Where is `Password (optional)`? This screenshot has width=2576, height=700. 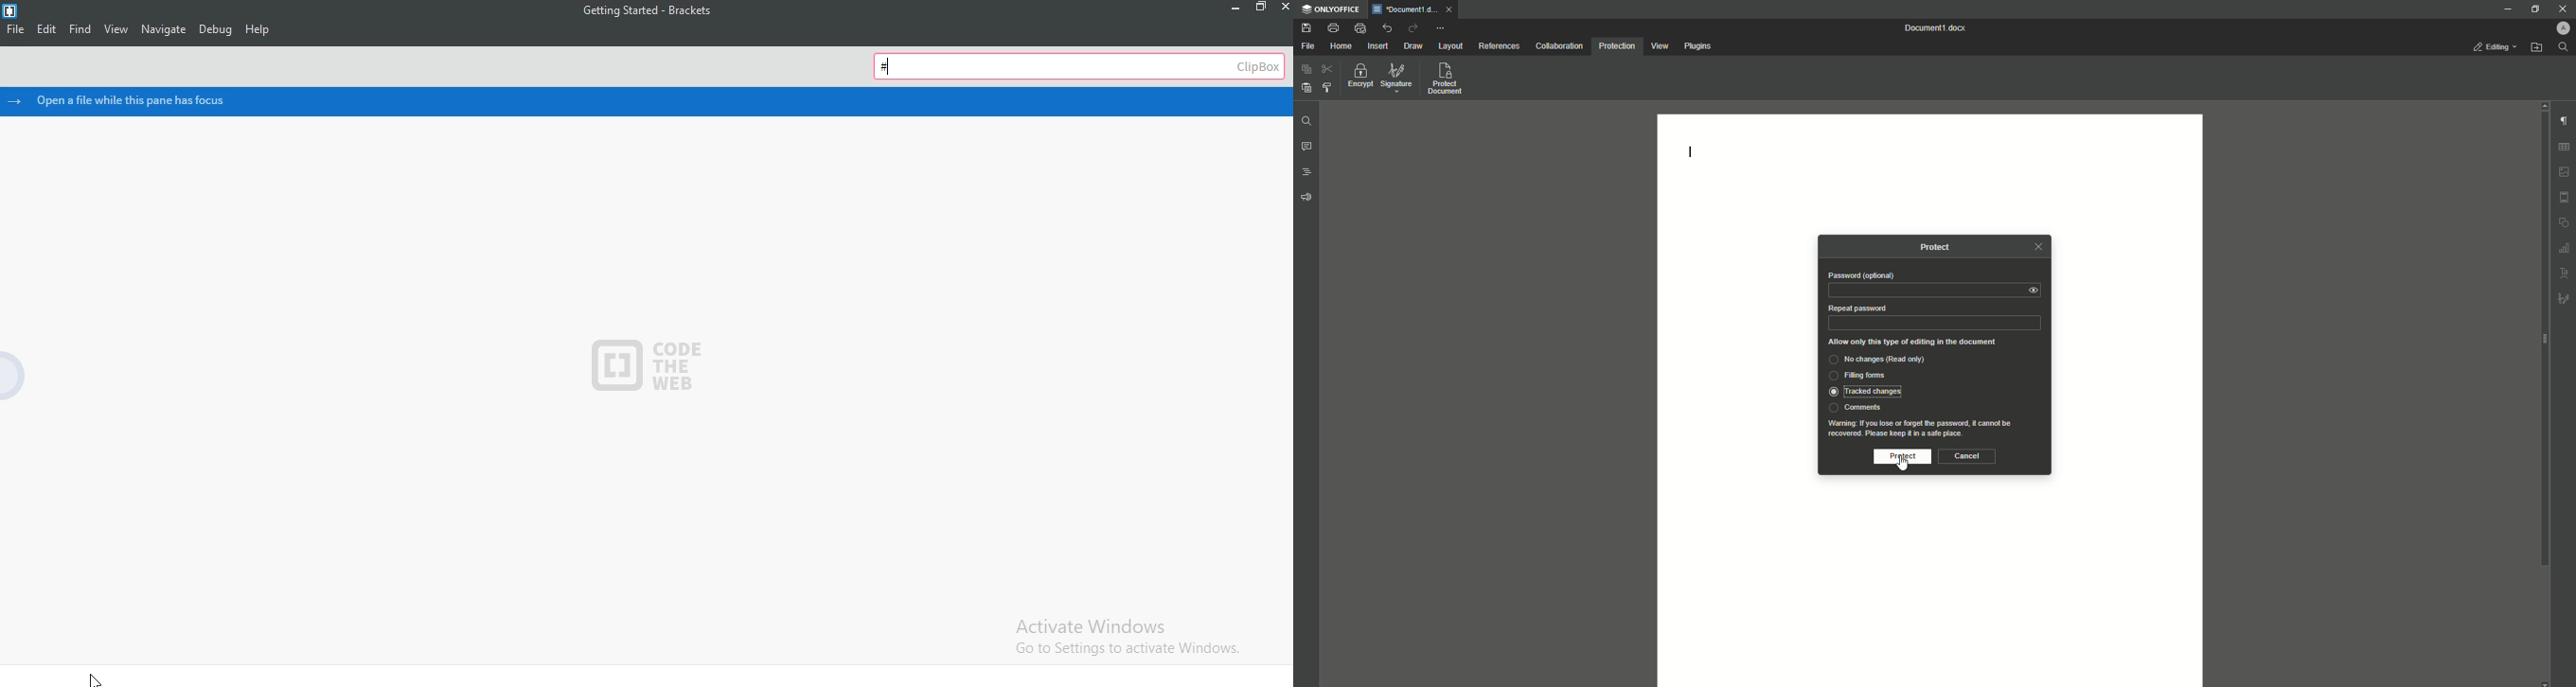 Password (optional) is located at coordinates (1861, 275).